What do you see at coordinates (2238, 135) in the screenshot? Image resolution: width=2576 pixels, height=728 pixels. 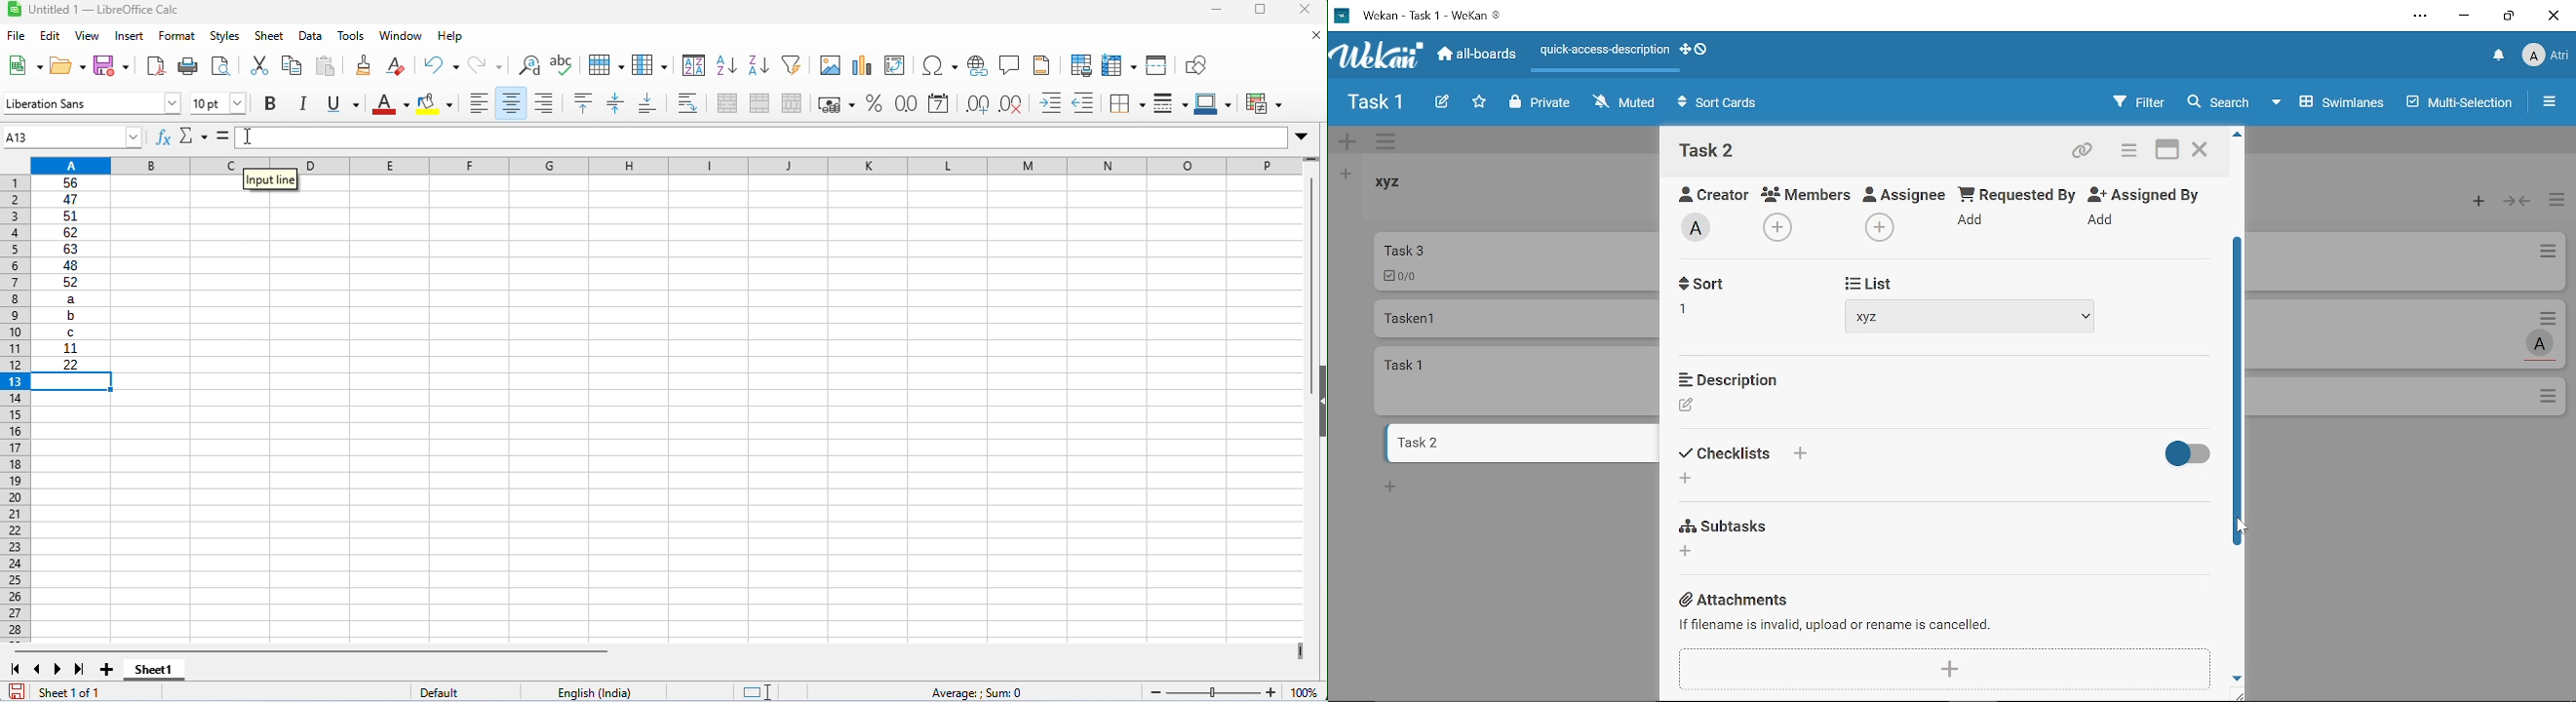 I see `Move up` at bounding box center [2238, 135].